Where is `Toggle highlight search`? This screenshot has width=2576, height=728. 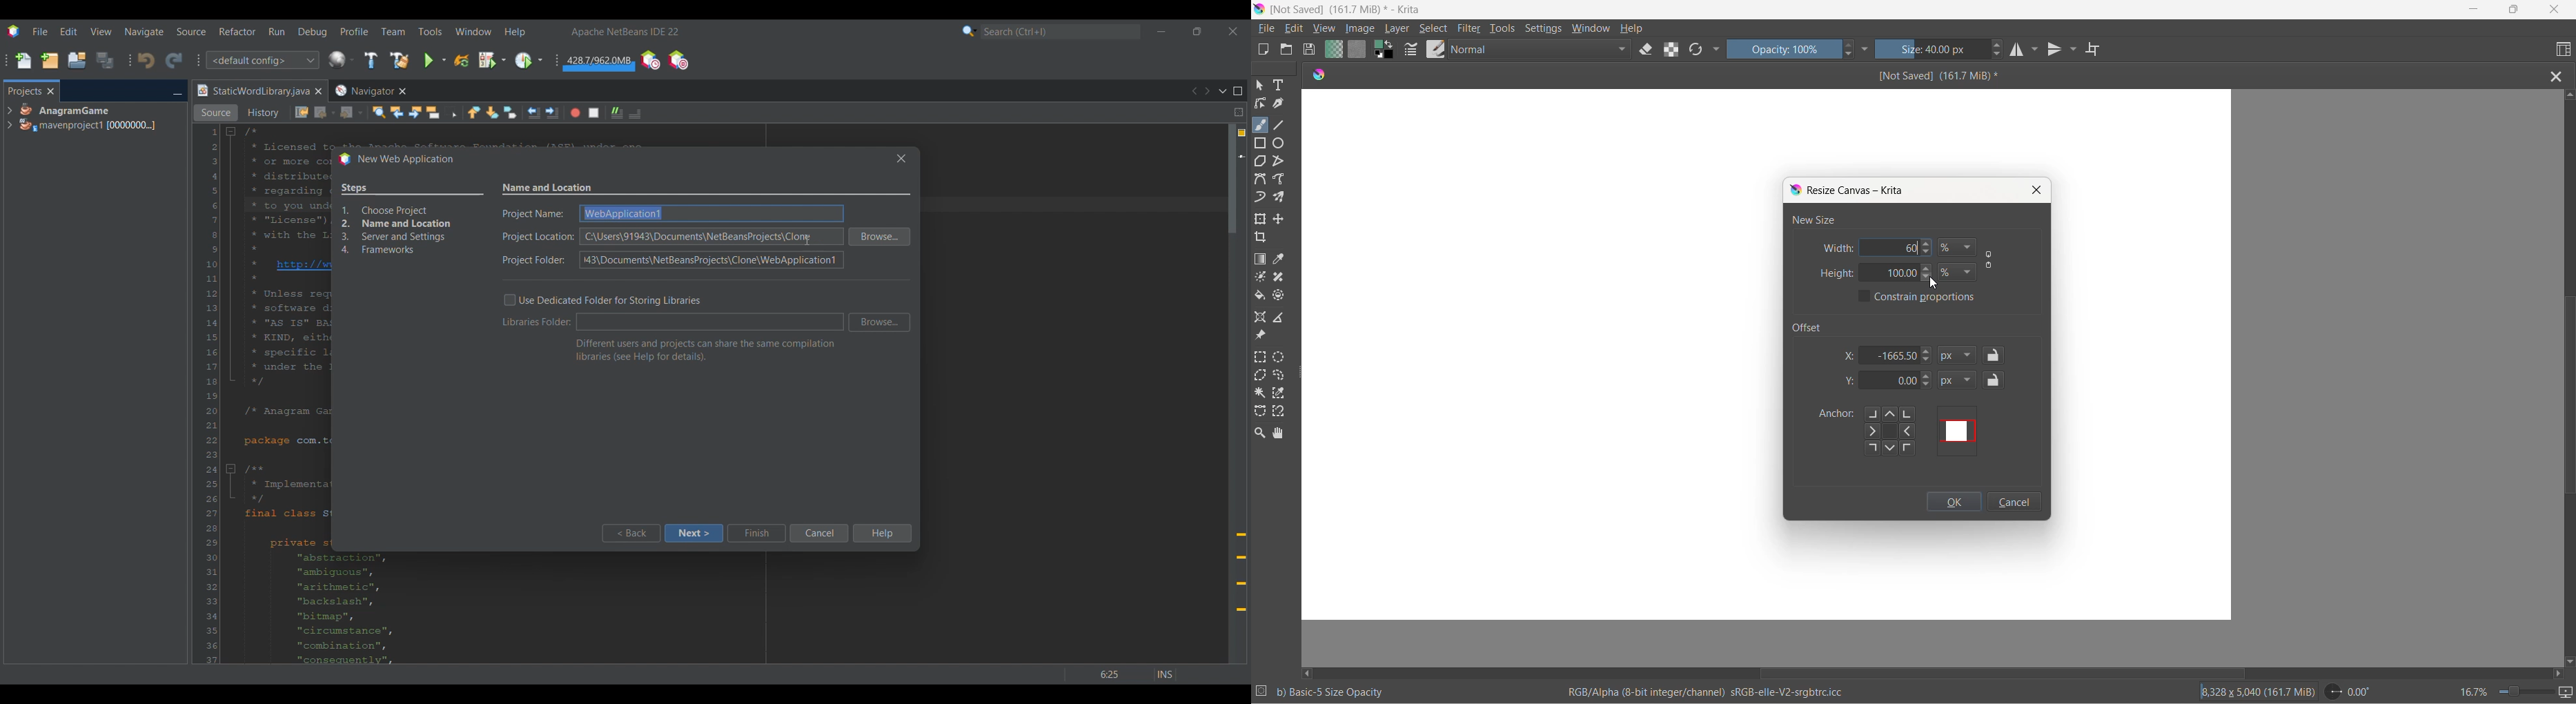
Toggle highlight search is located at coordinates (433, 112).